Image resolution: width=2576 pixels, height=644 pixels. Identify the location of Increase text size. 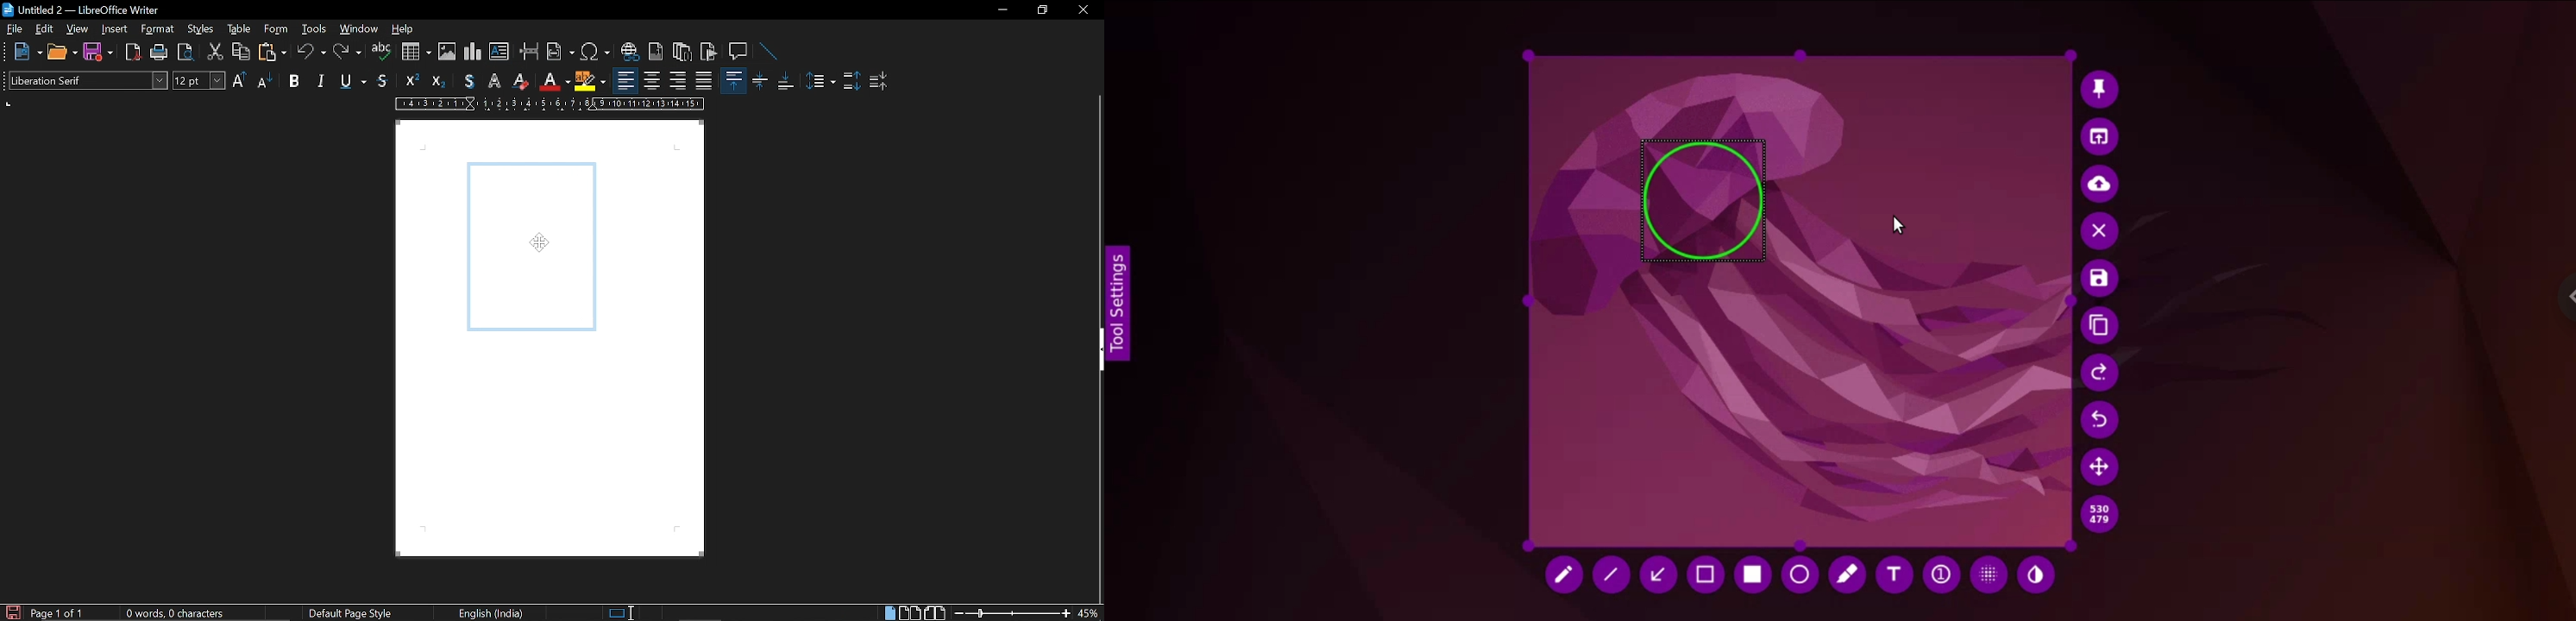
(241, 80).